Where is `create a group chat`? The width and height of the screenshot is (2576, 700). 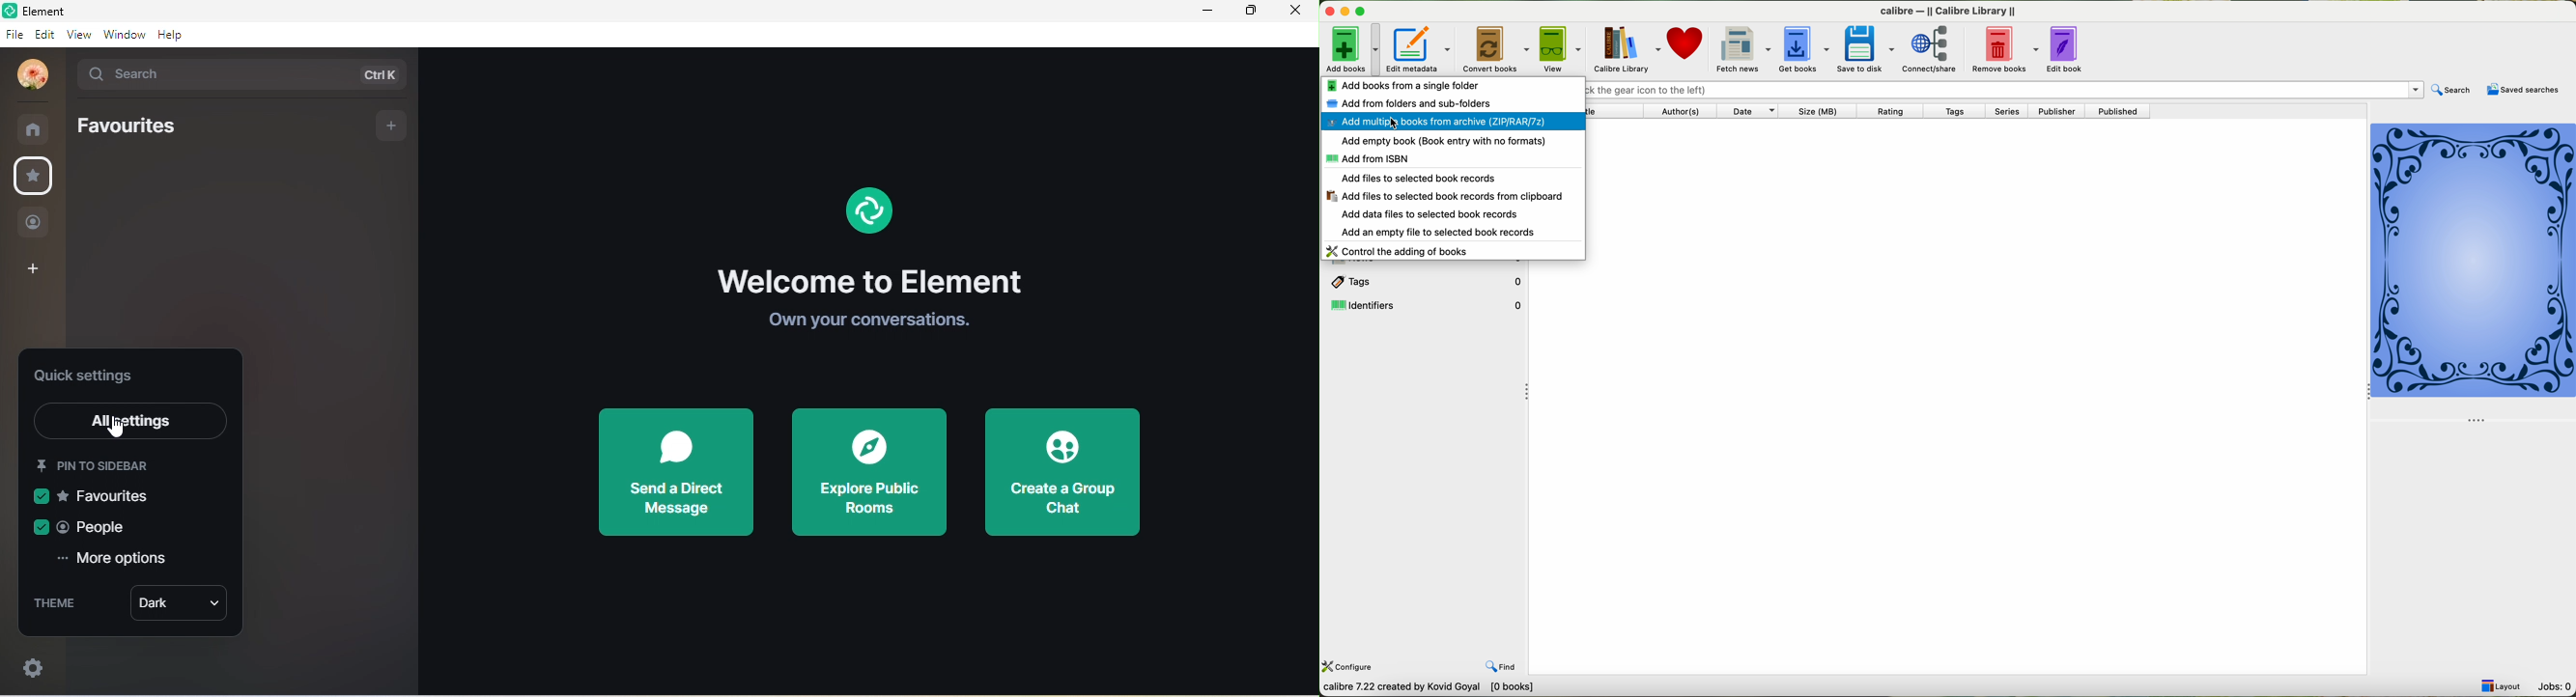
create a group chat is located at coordinates (1062, 467).